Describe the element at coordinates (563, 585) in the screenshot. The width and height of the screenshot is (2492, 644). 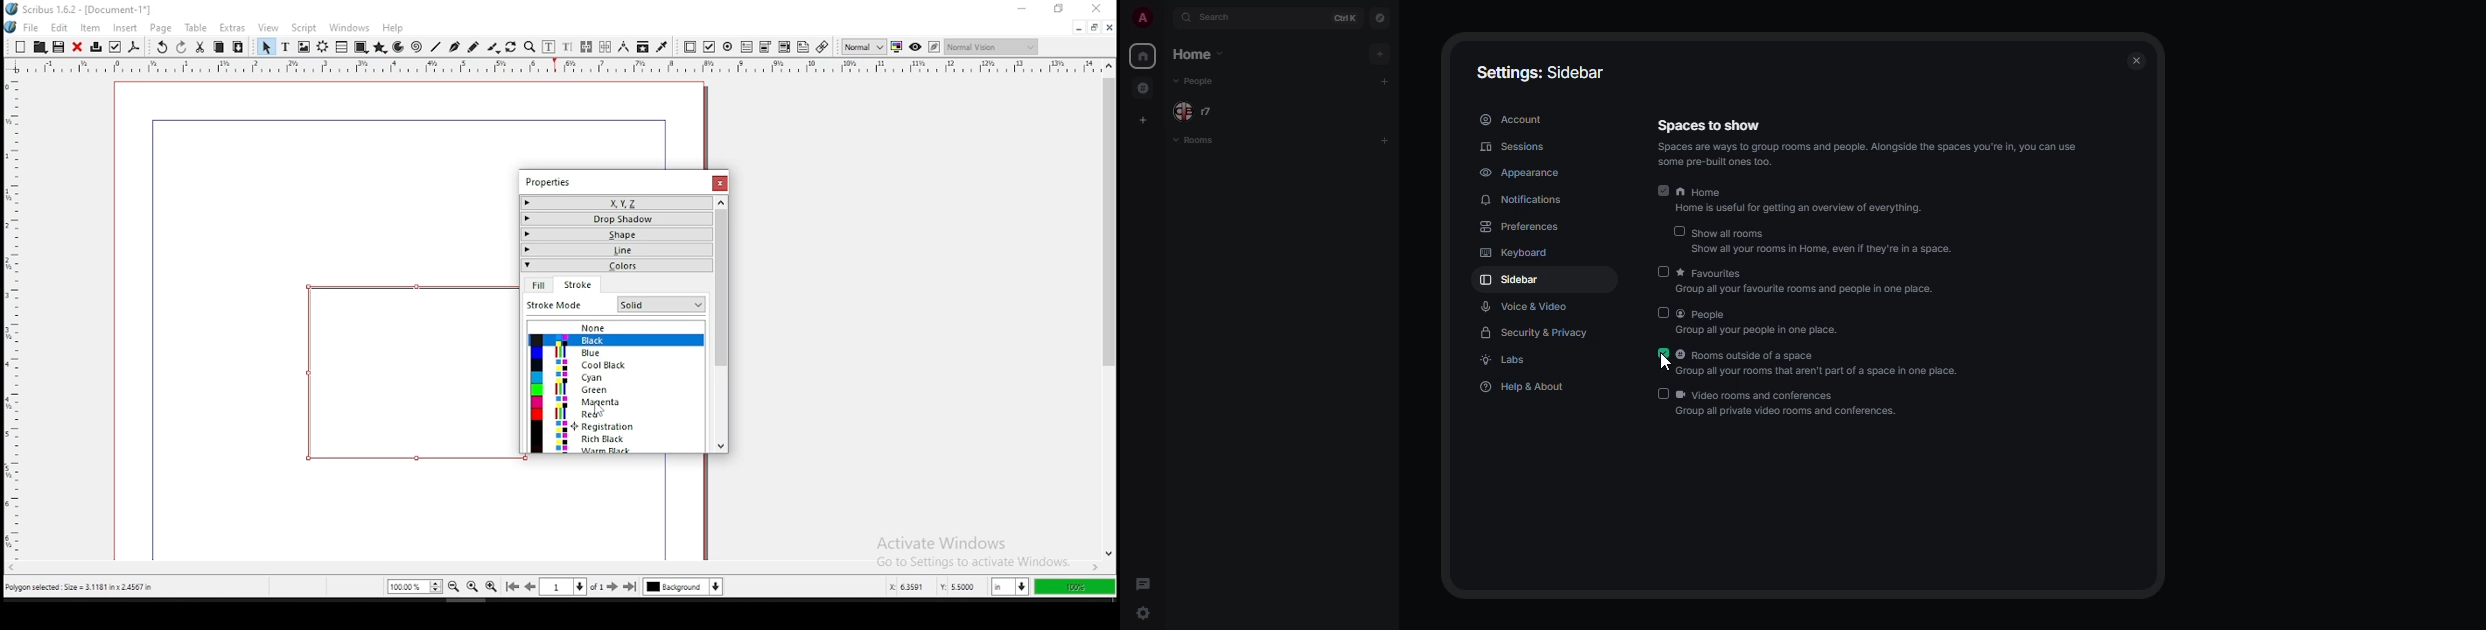
I see `select current page` at that location.